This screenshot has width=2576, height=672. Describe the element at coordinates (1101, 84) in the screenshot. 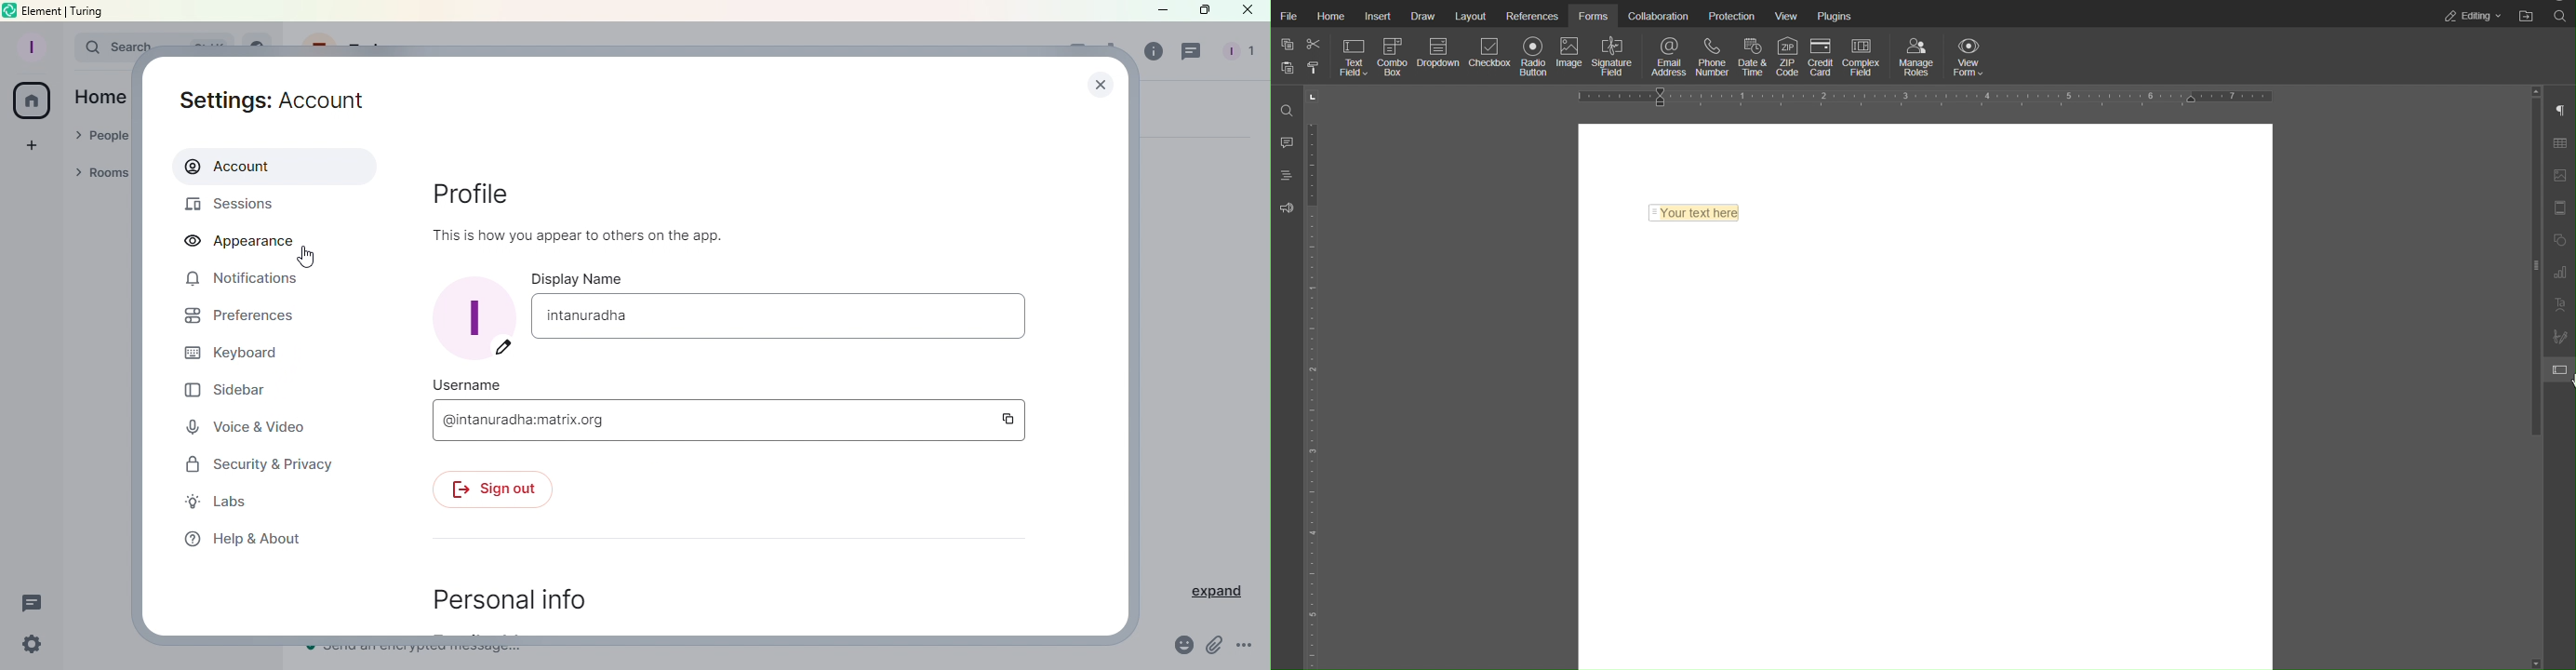

I see `Close` at that location.